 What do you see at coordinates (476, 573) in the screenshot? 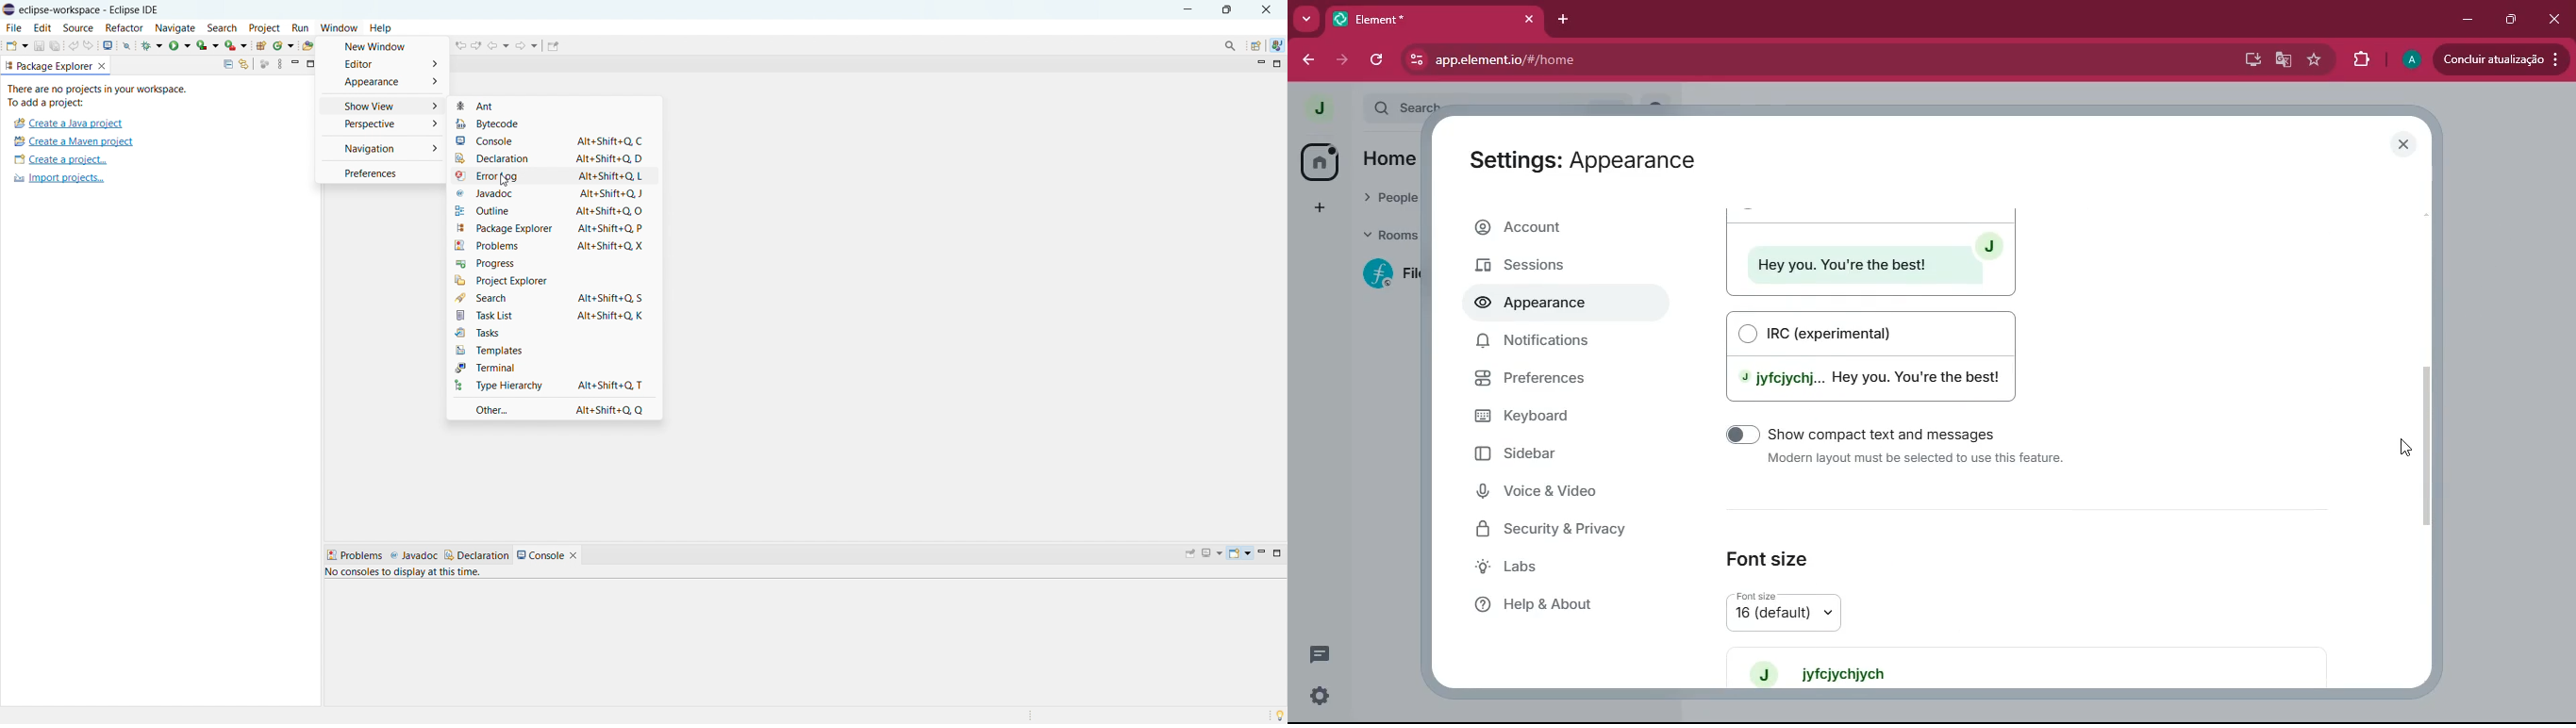
I see `No consoles to display at the time` at bounding box center [476, 573].